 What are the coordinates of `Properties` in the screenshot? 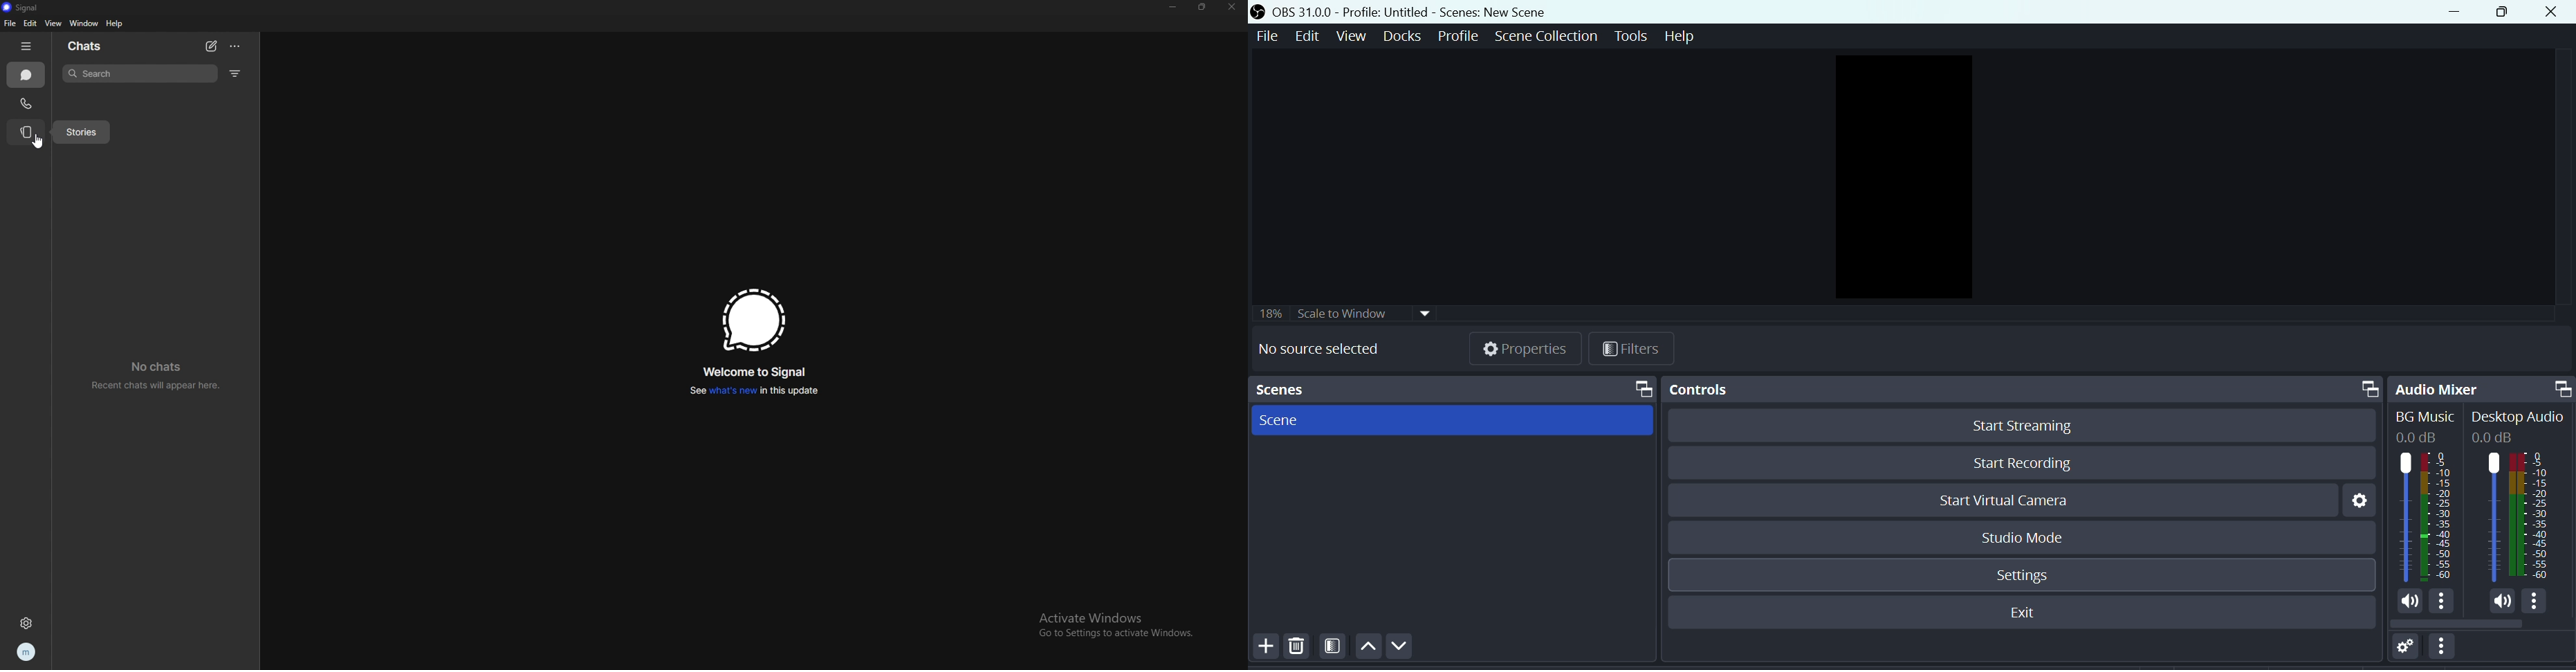 It's located at (1525, 351).